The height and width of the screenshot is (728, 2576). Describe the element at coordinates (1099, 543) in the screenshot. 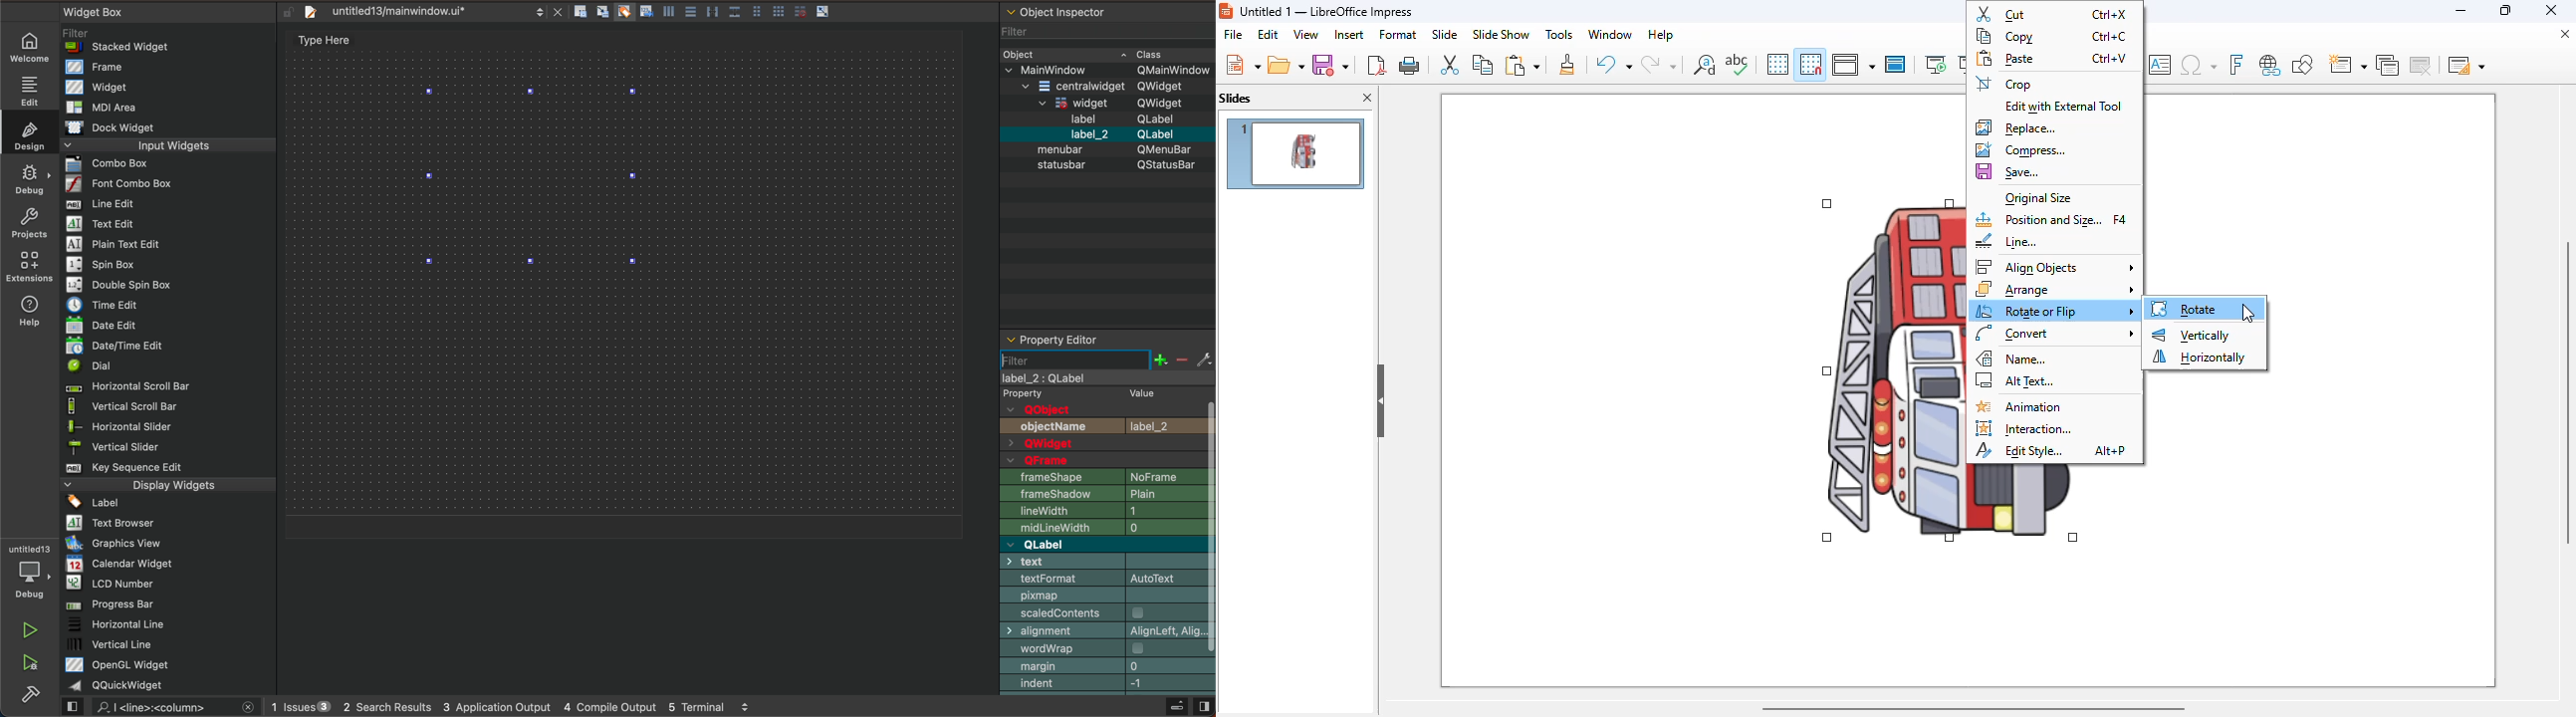

I see `QLabel` at that location.